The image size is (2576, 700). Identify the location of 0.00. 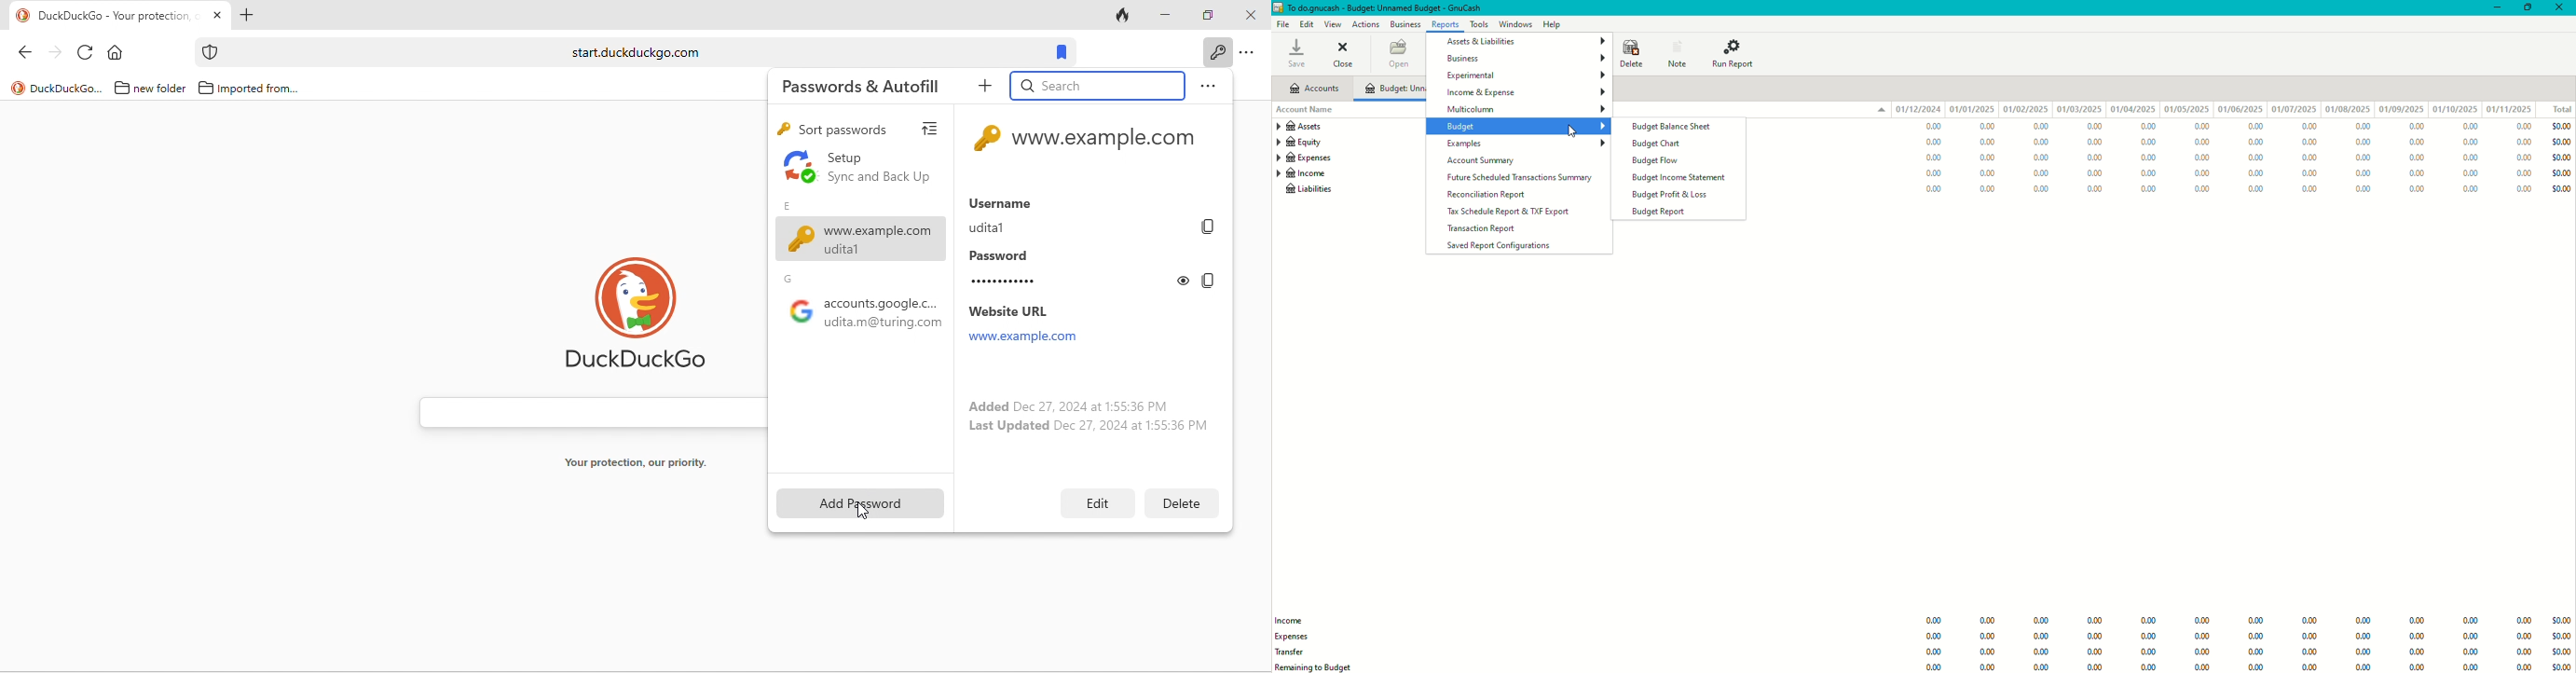
(2095, 653).